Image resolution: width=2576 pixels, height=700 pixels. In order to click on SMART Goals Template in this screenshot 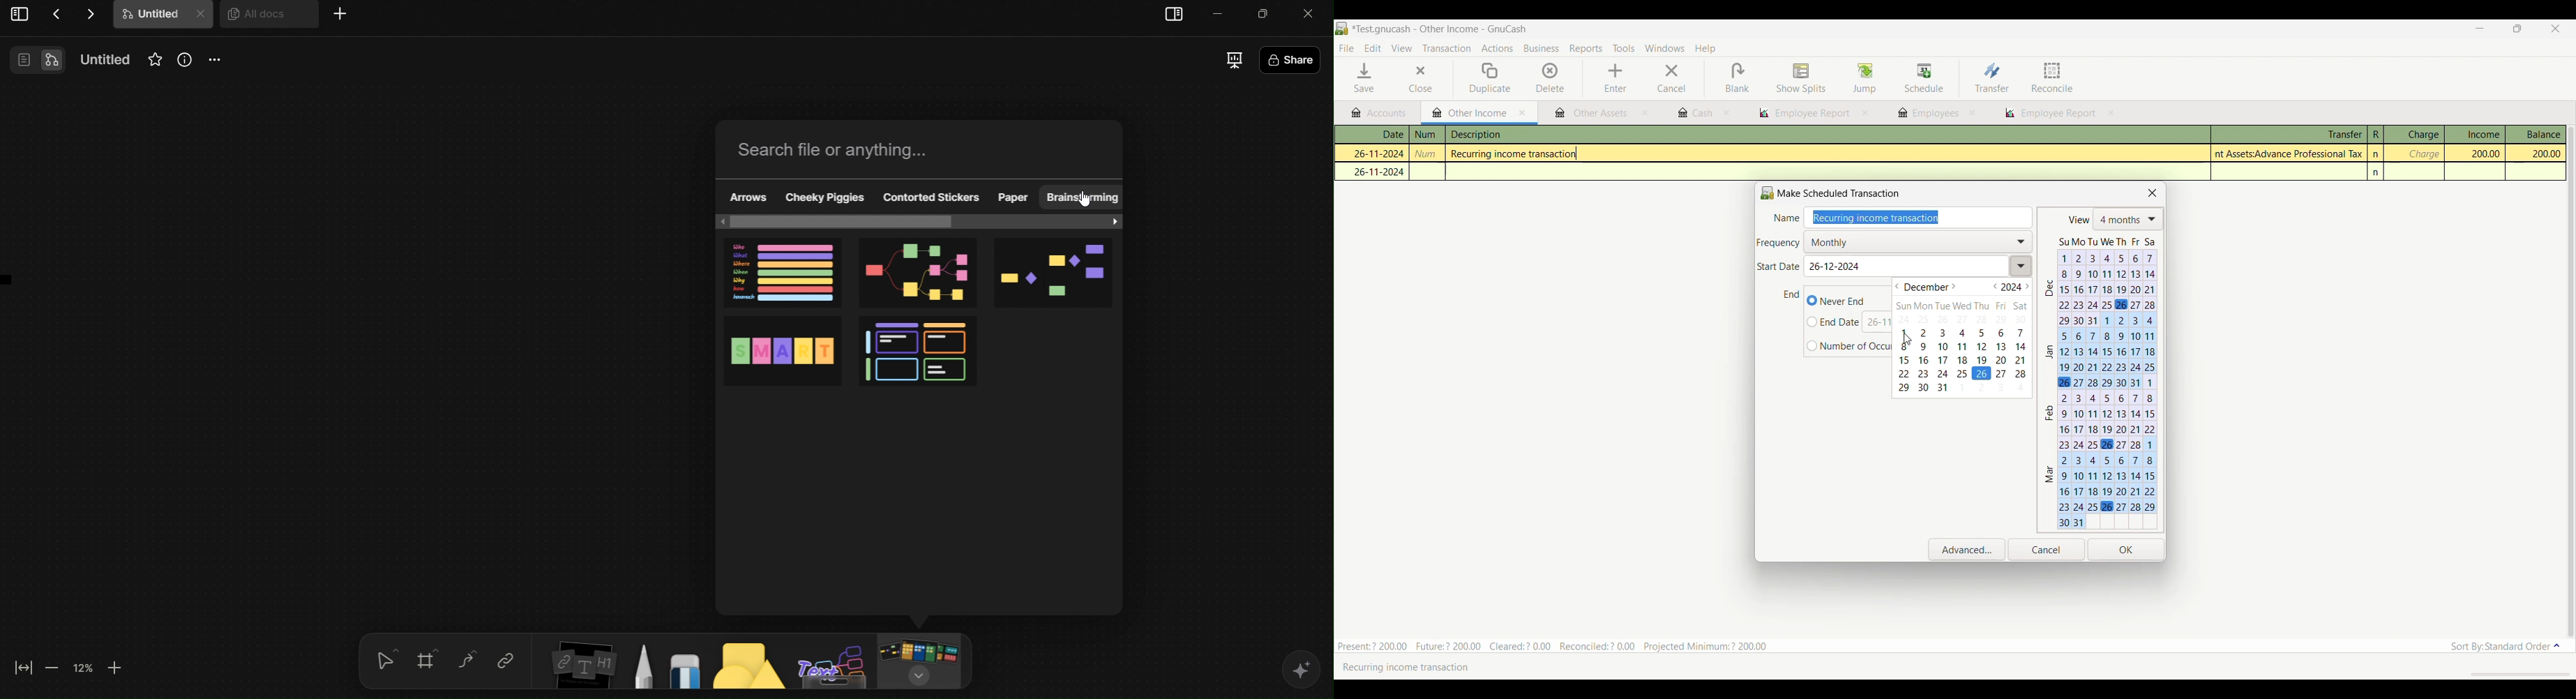, I will do `click(782, 354)`.